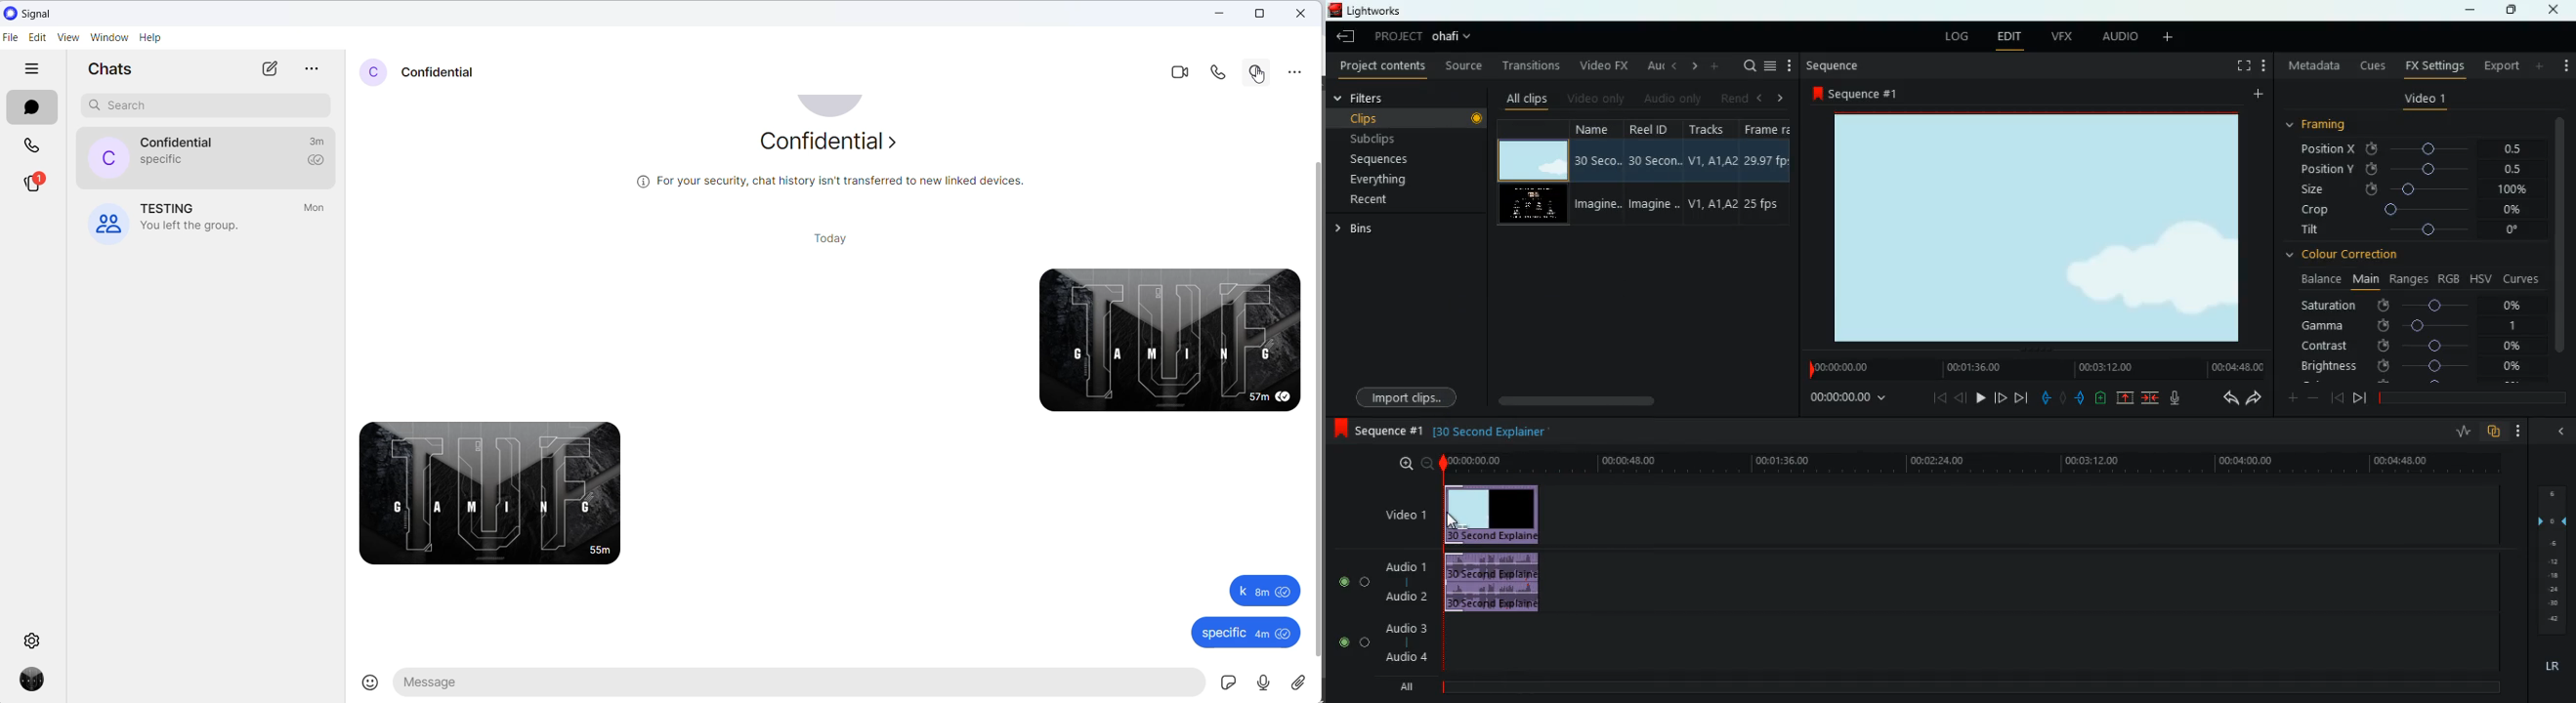 The image size is (2576, 728). I want to click on window, so click(112, 39).